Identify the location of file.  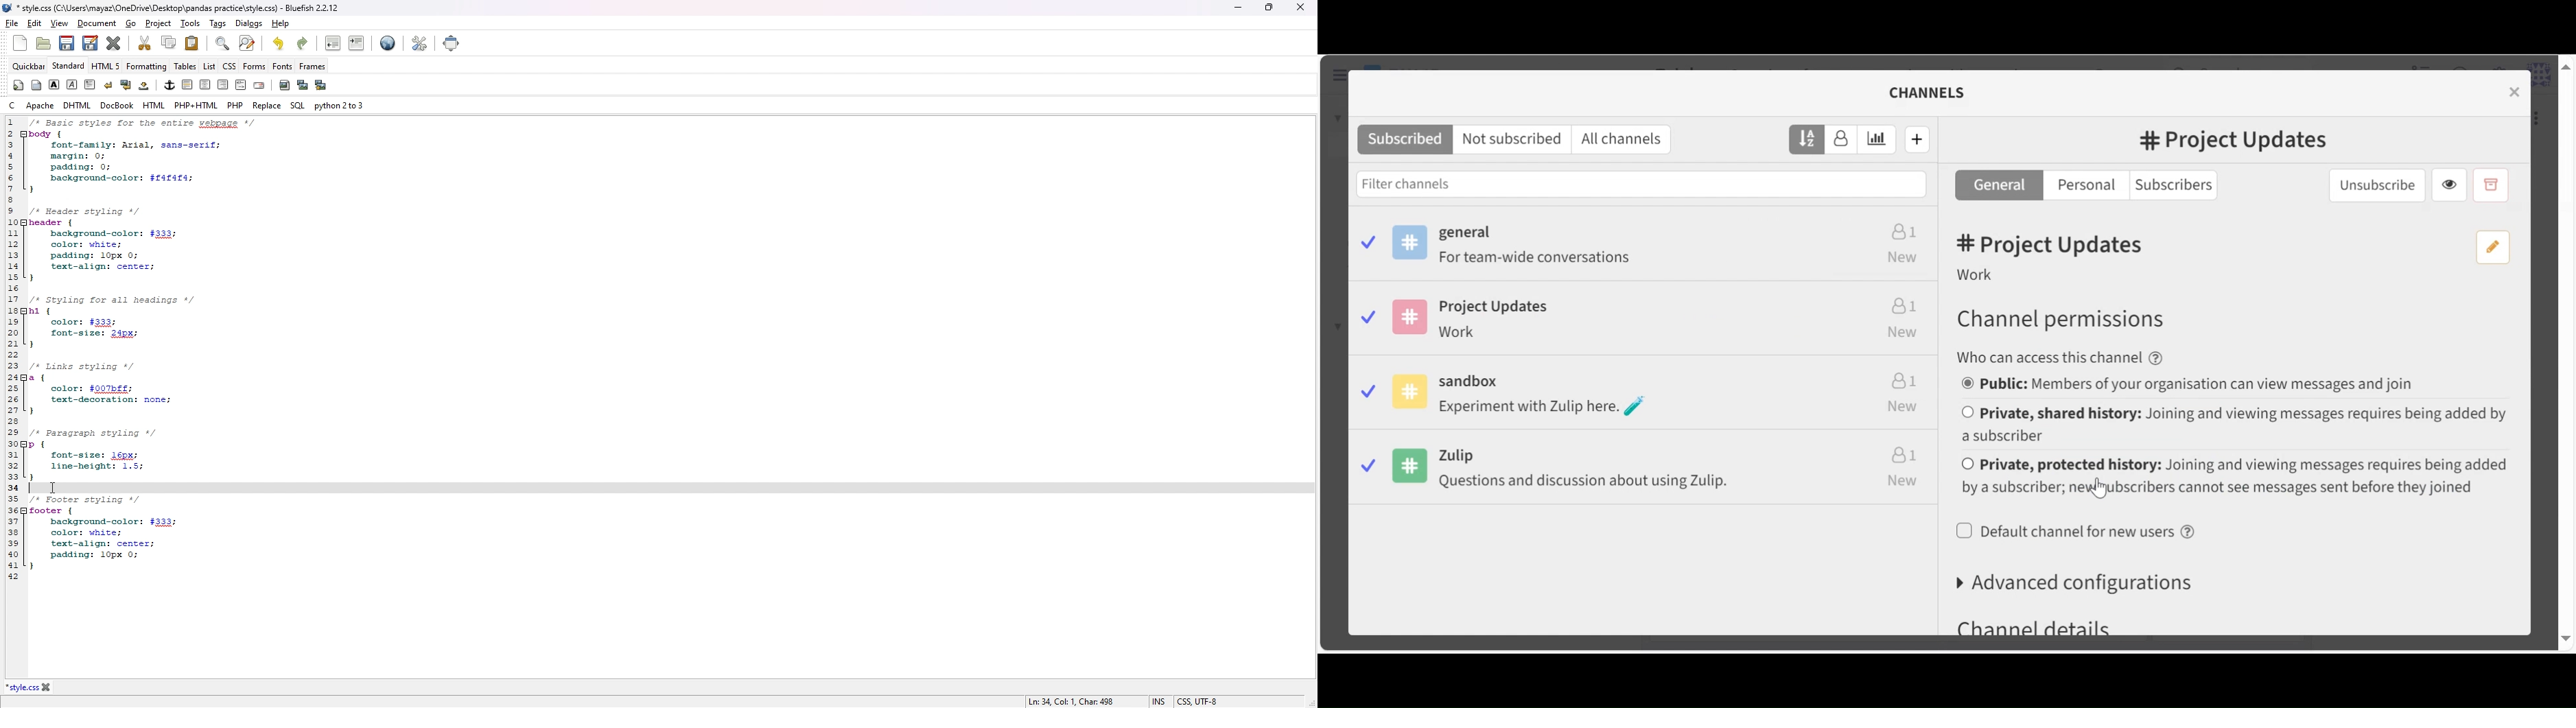
(12, 23).